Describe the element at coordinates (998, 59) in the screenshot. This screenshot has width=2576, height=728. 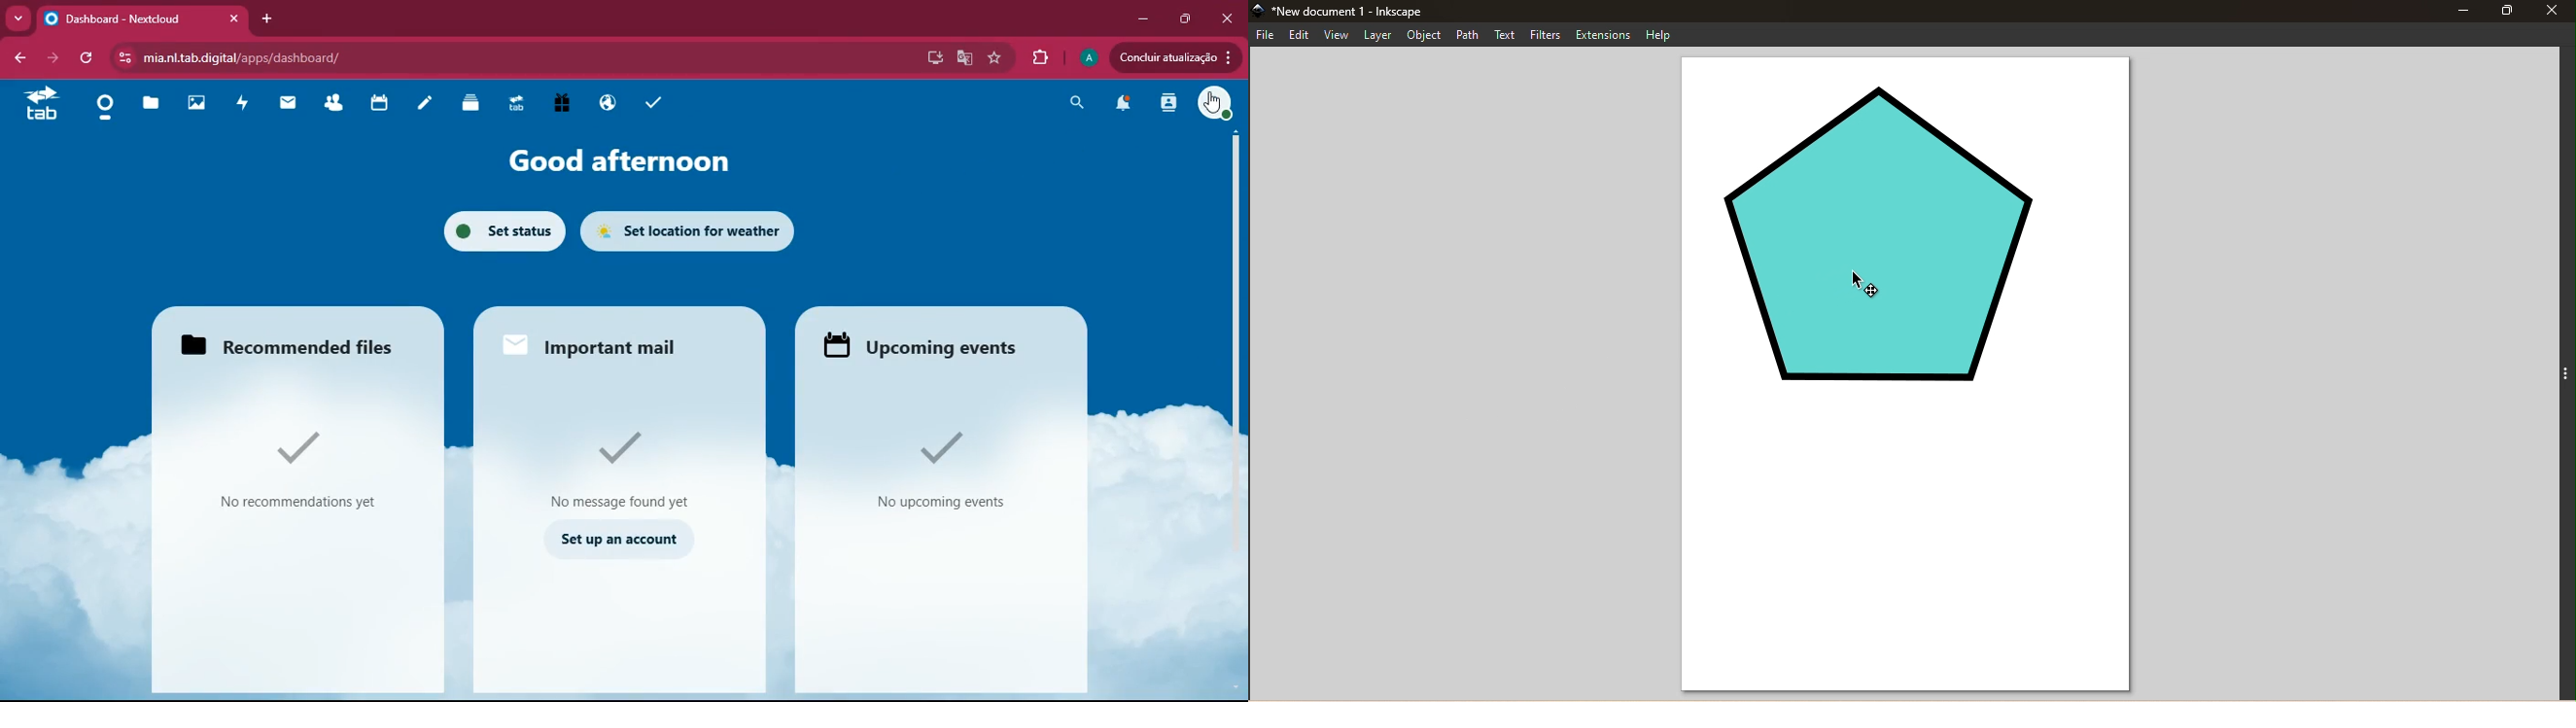
I see `favourite` at that location.